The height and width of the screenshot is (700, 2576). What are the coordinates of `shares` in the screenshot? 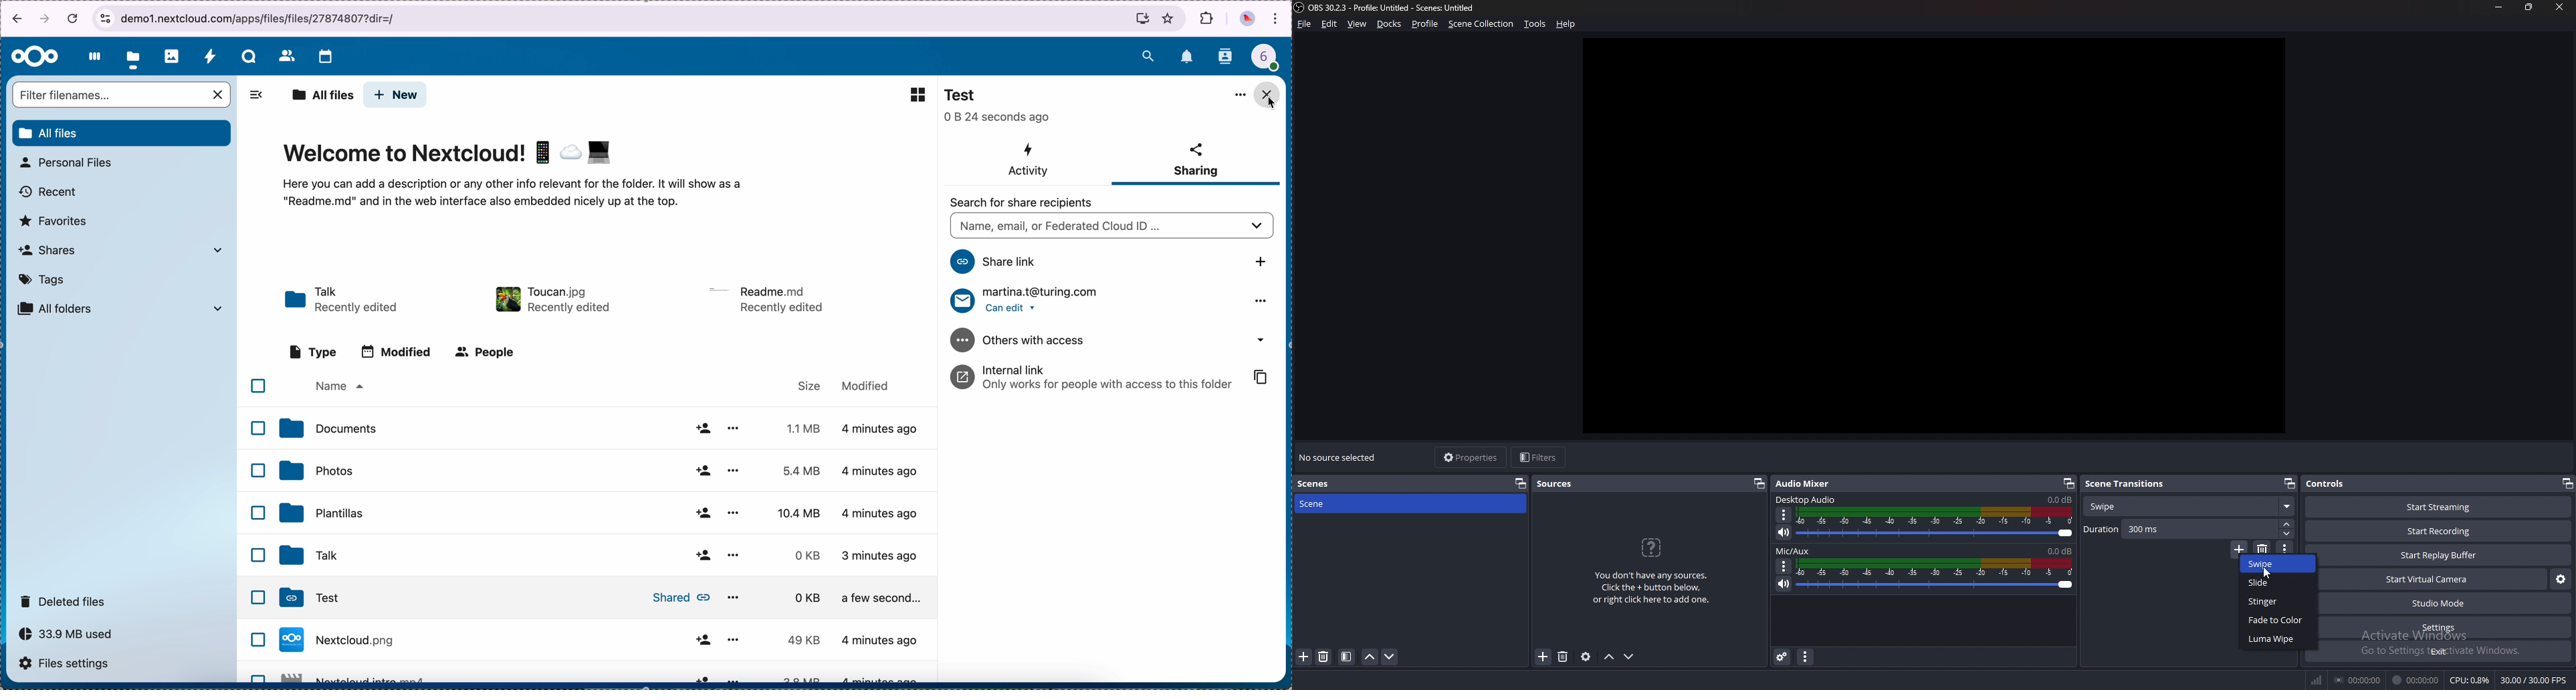 It's located at (120, 249).